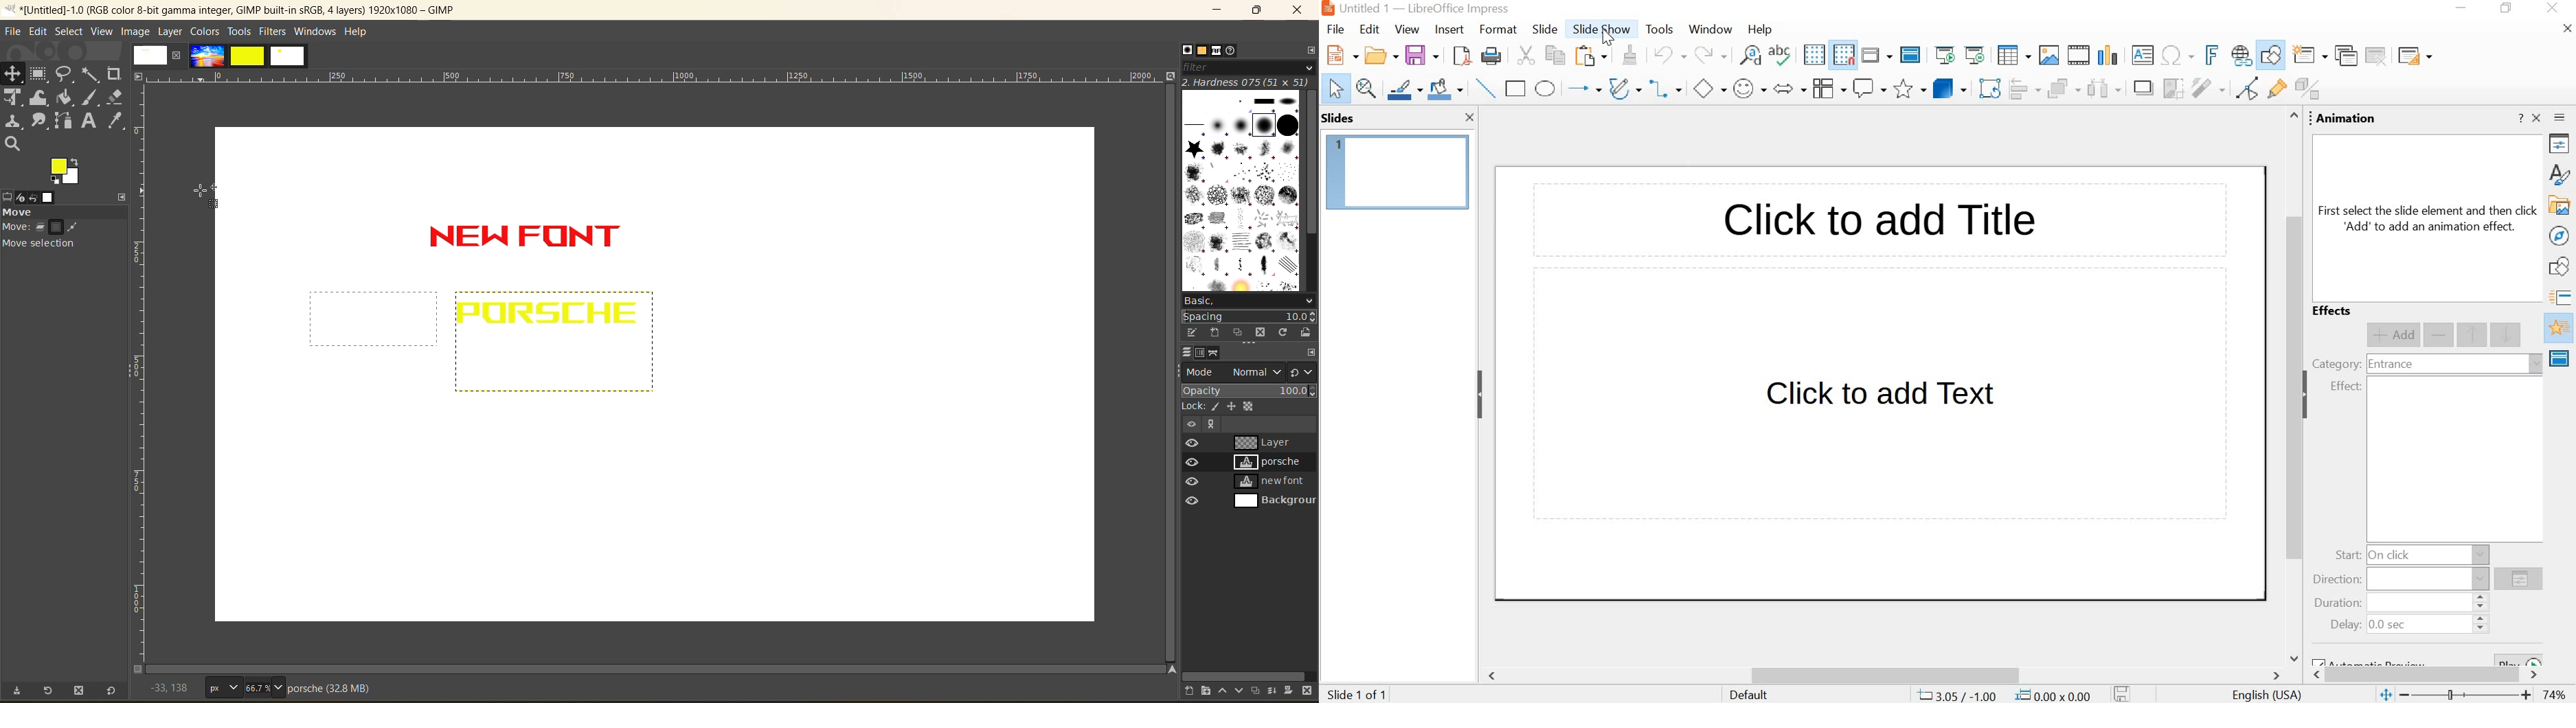 Image resolution: width=2576 pixels, height=728 pixels. Describe the element at coordinates (2562, 146) in the screenshot. I see `properties` at that location.